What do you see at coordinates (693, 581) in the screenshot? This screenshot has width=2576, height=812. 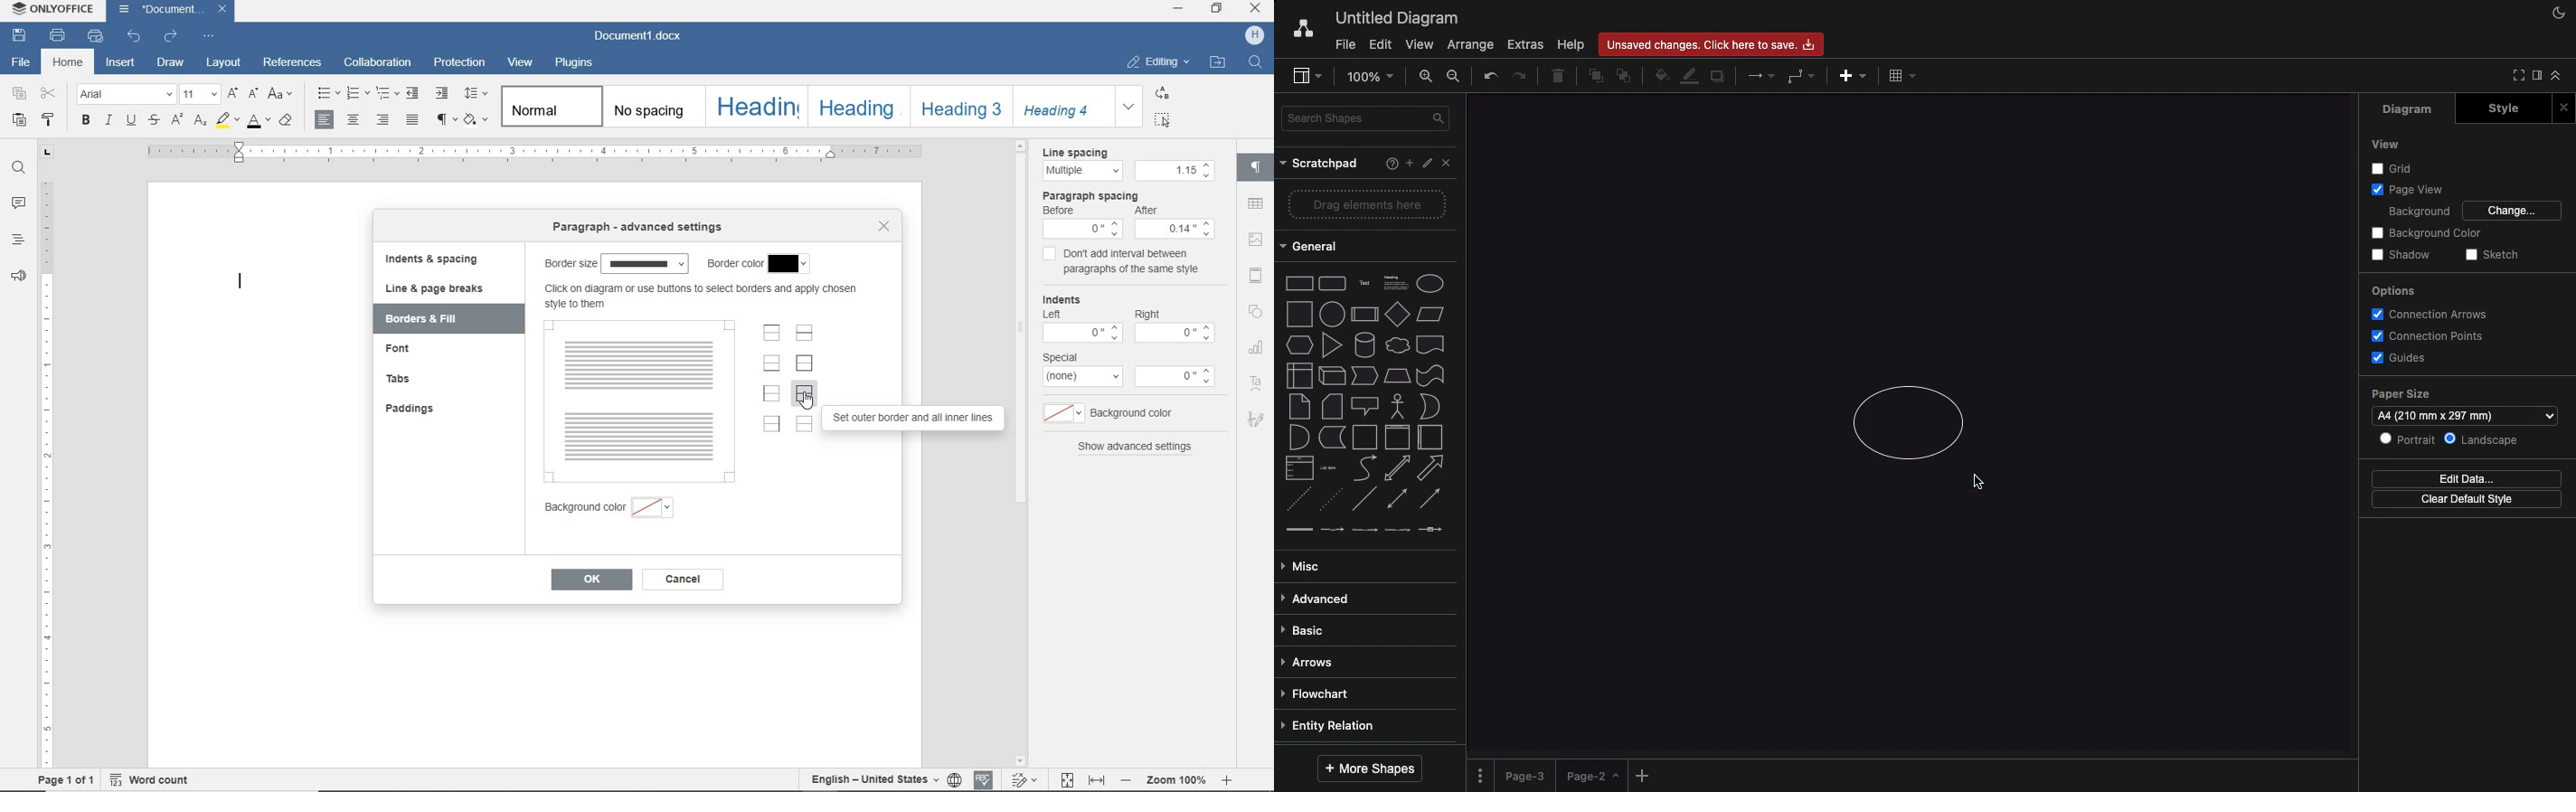 I see `cancel` at bounding box center [693, 581].